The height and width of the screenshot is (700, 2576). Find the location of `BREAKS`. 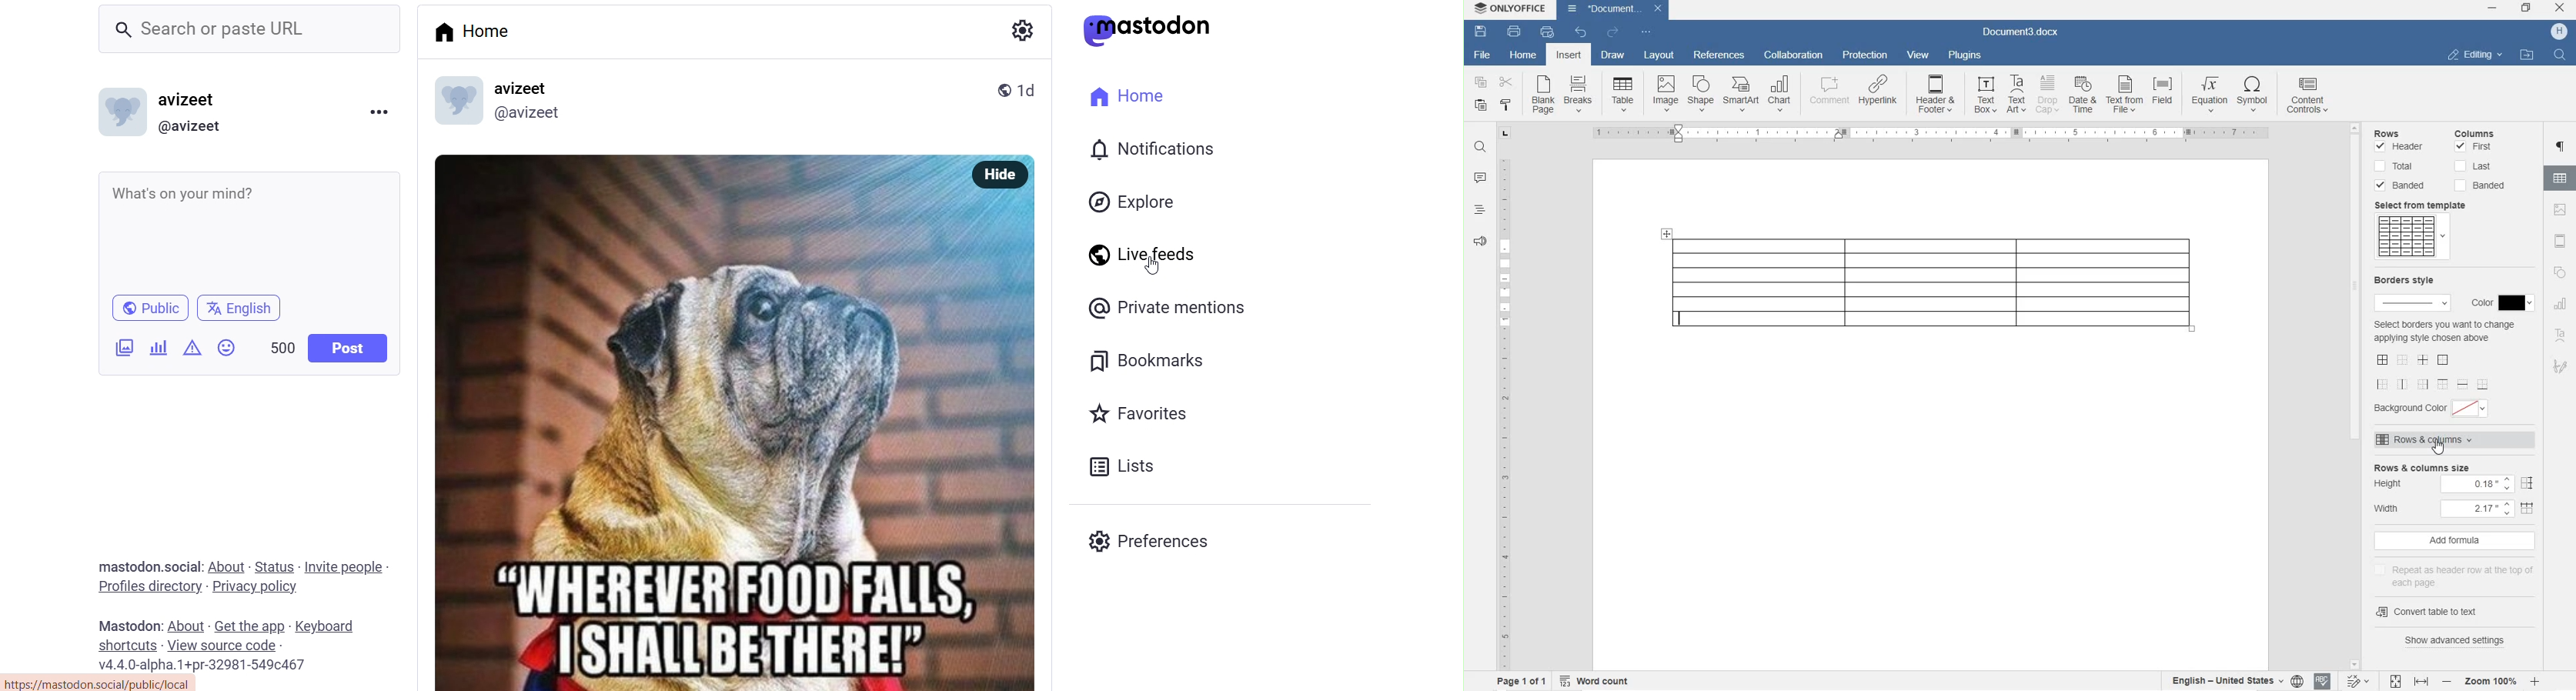

BREAKS is located at coordinates (1580, 95).